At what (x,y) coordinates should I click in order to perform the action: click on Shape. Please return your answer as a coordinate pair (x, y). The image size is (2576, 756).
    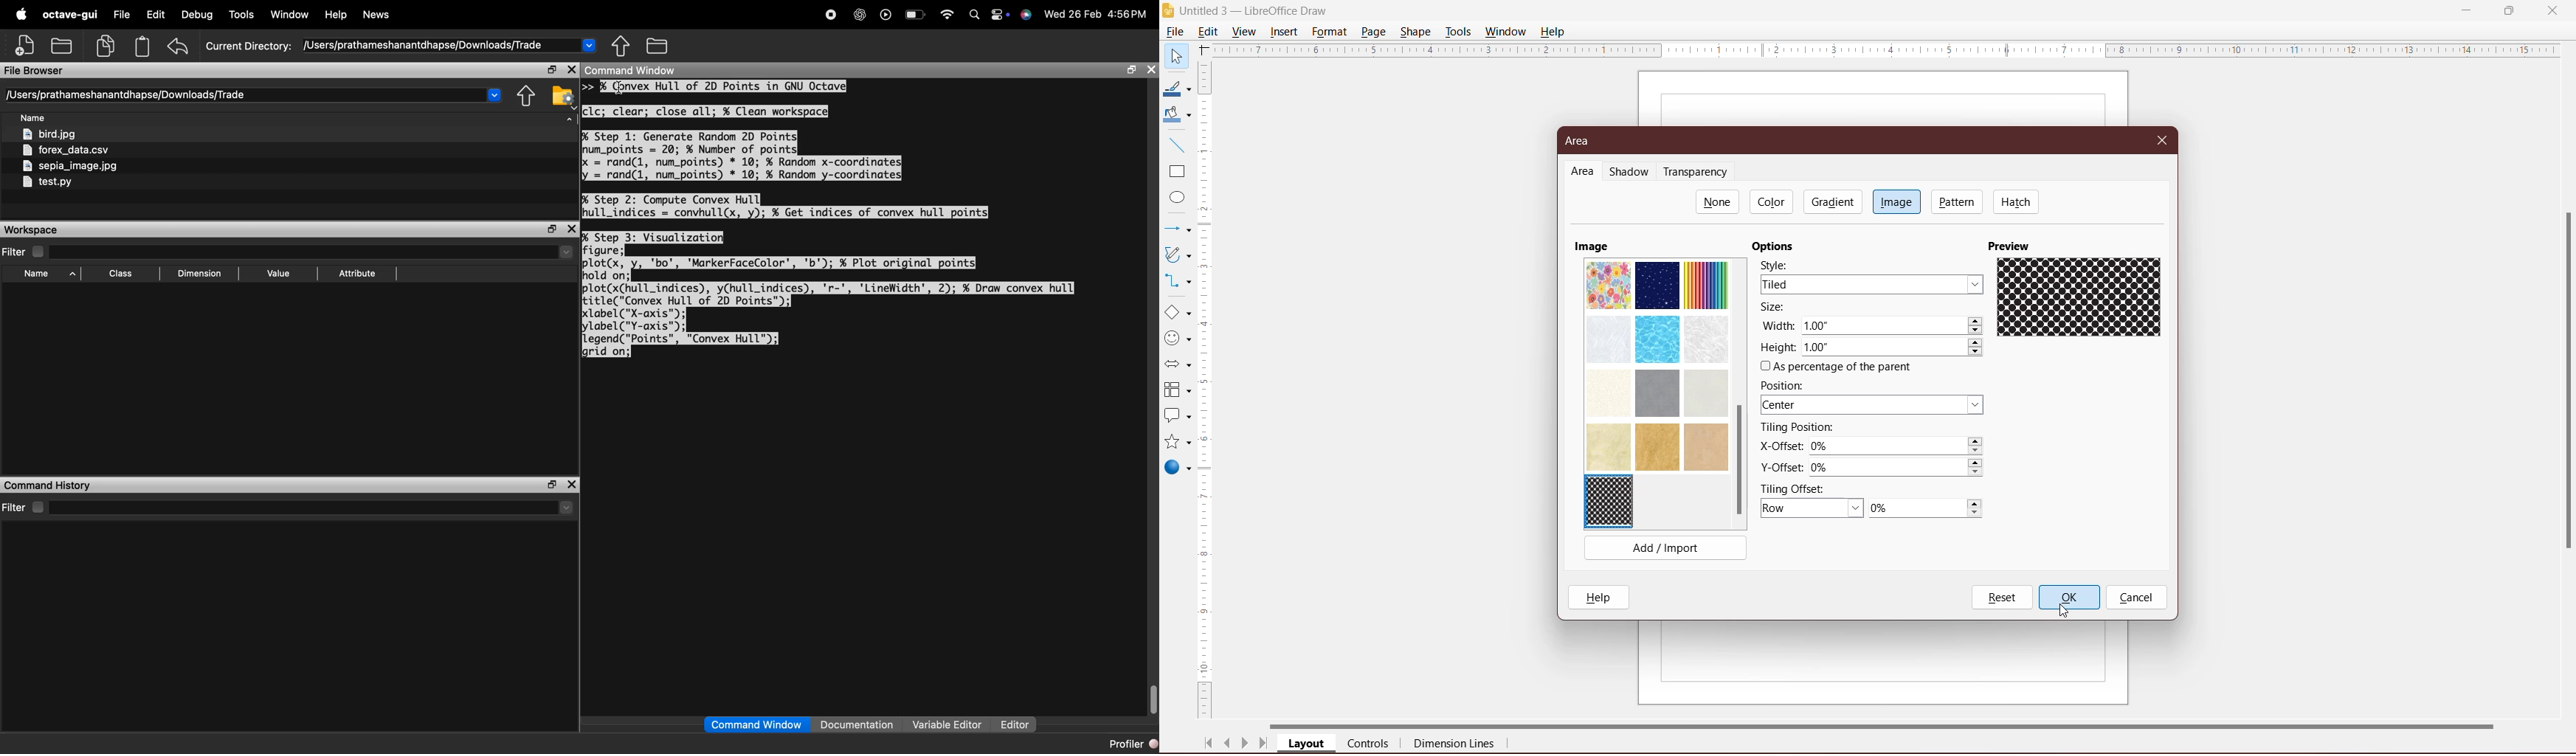
    Looking at the image, I should click on (1417, 30).